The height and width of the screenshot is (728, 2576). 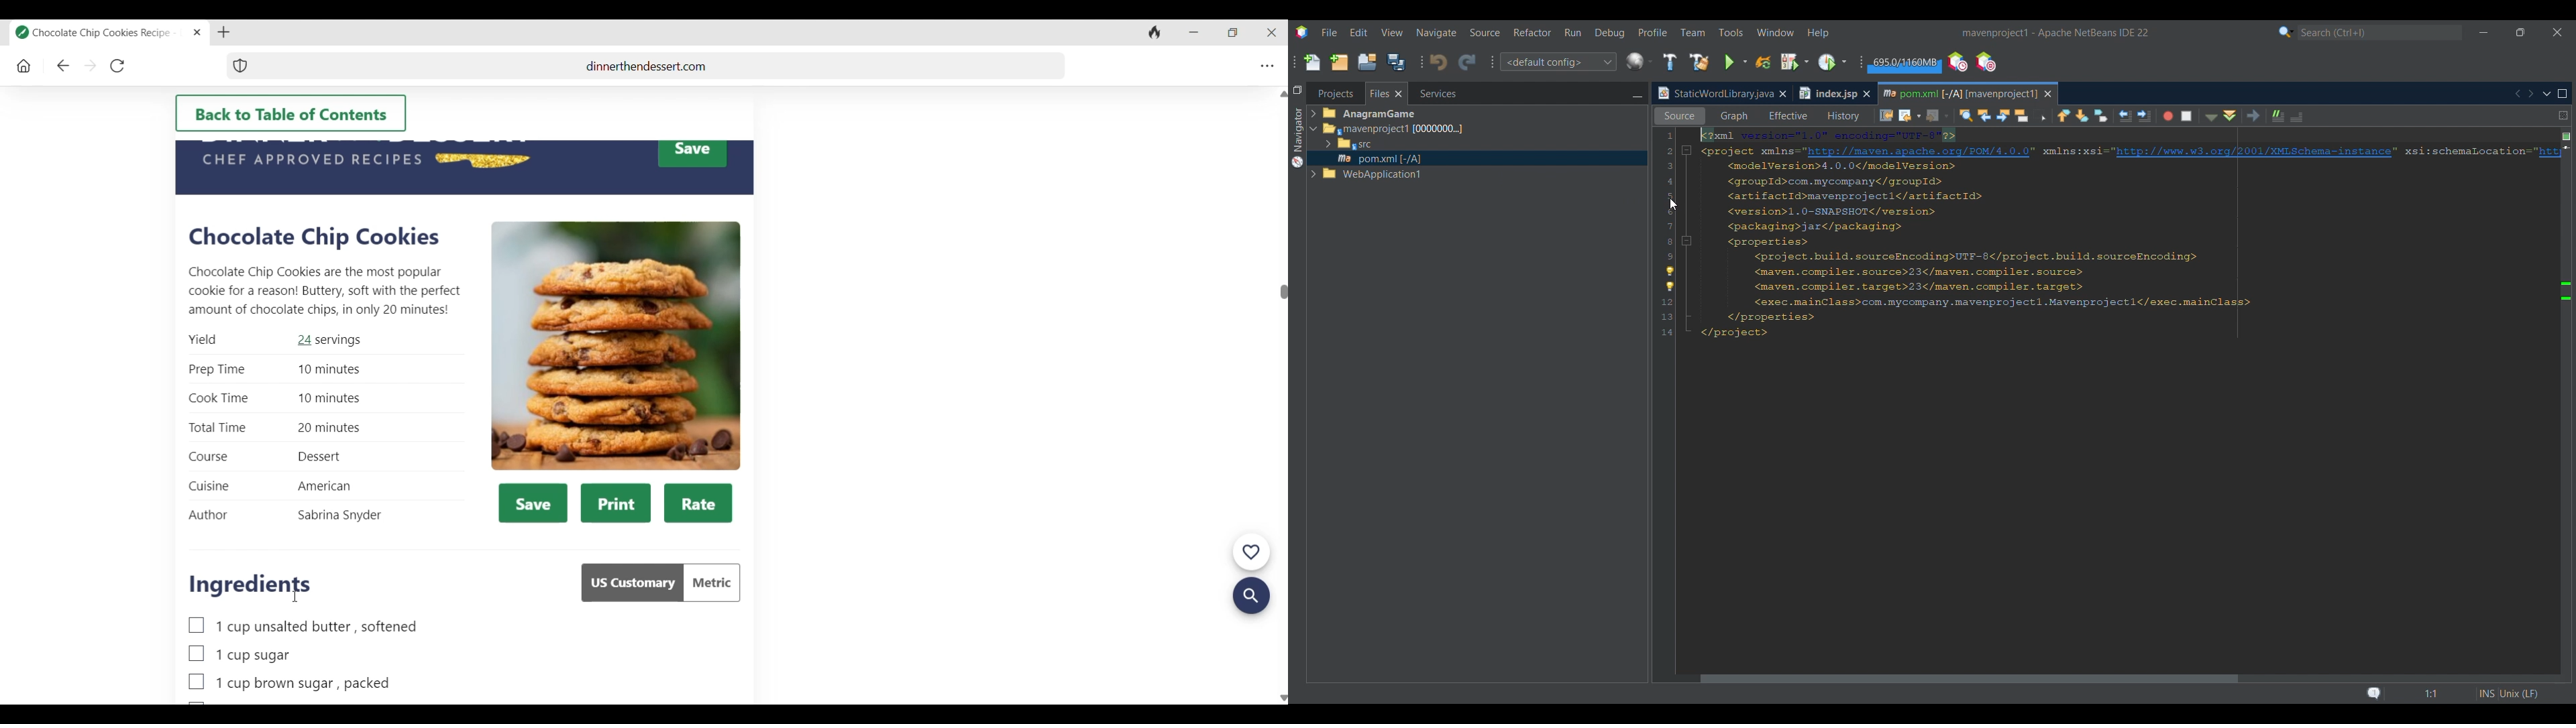 What do you see at coordinates (1297, 89) in the screenshot?
I see `Restore window group` at bounding box center [1297, 89].